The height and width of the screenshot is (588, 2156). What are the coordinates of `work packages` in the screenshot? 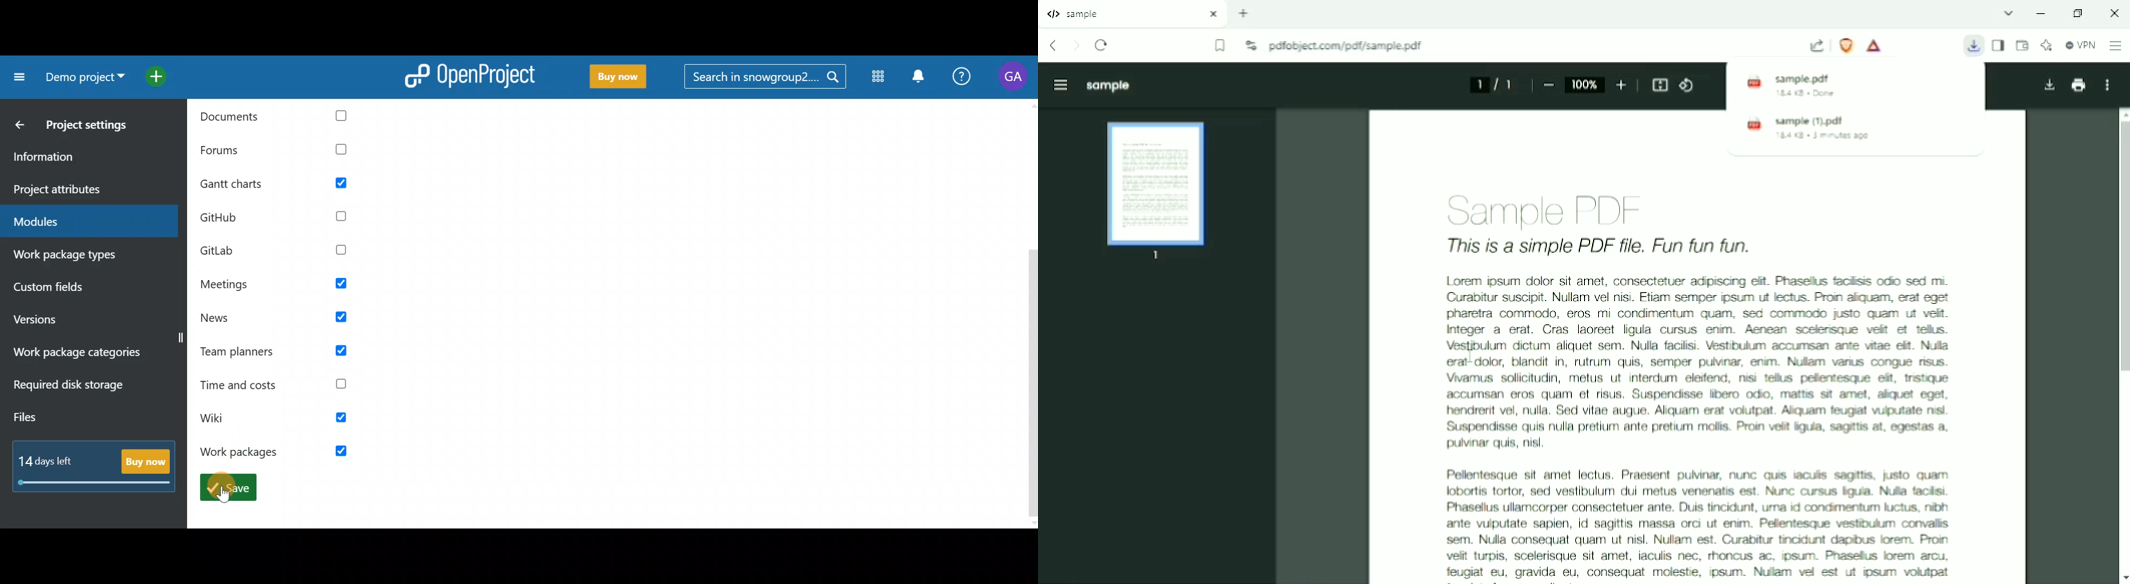 It's located at (278, 452).